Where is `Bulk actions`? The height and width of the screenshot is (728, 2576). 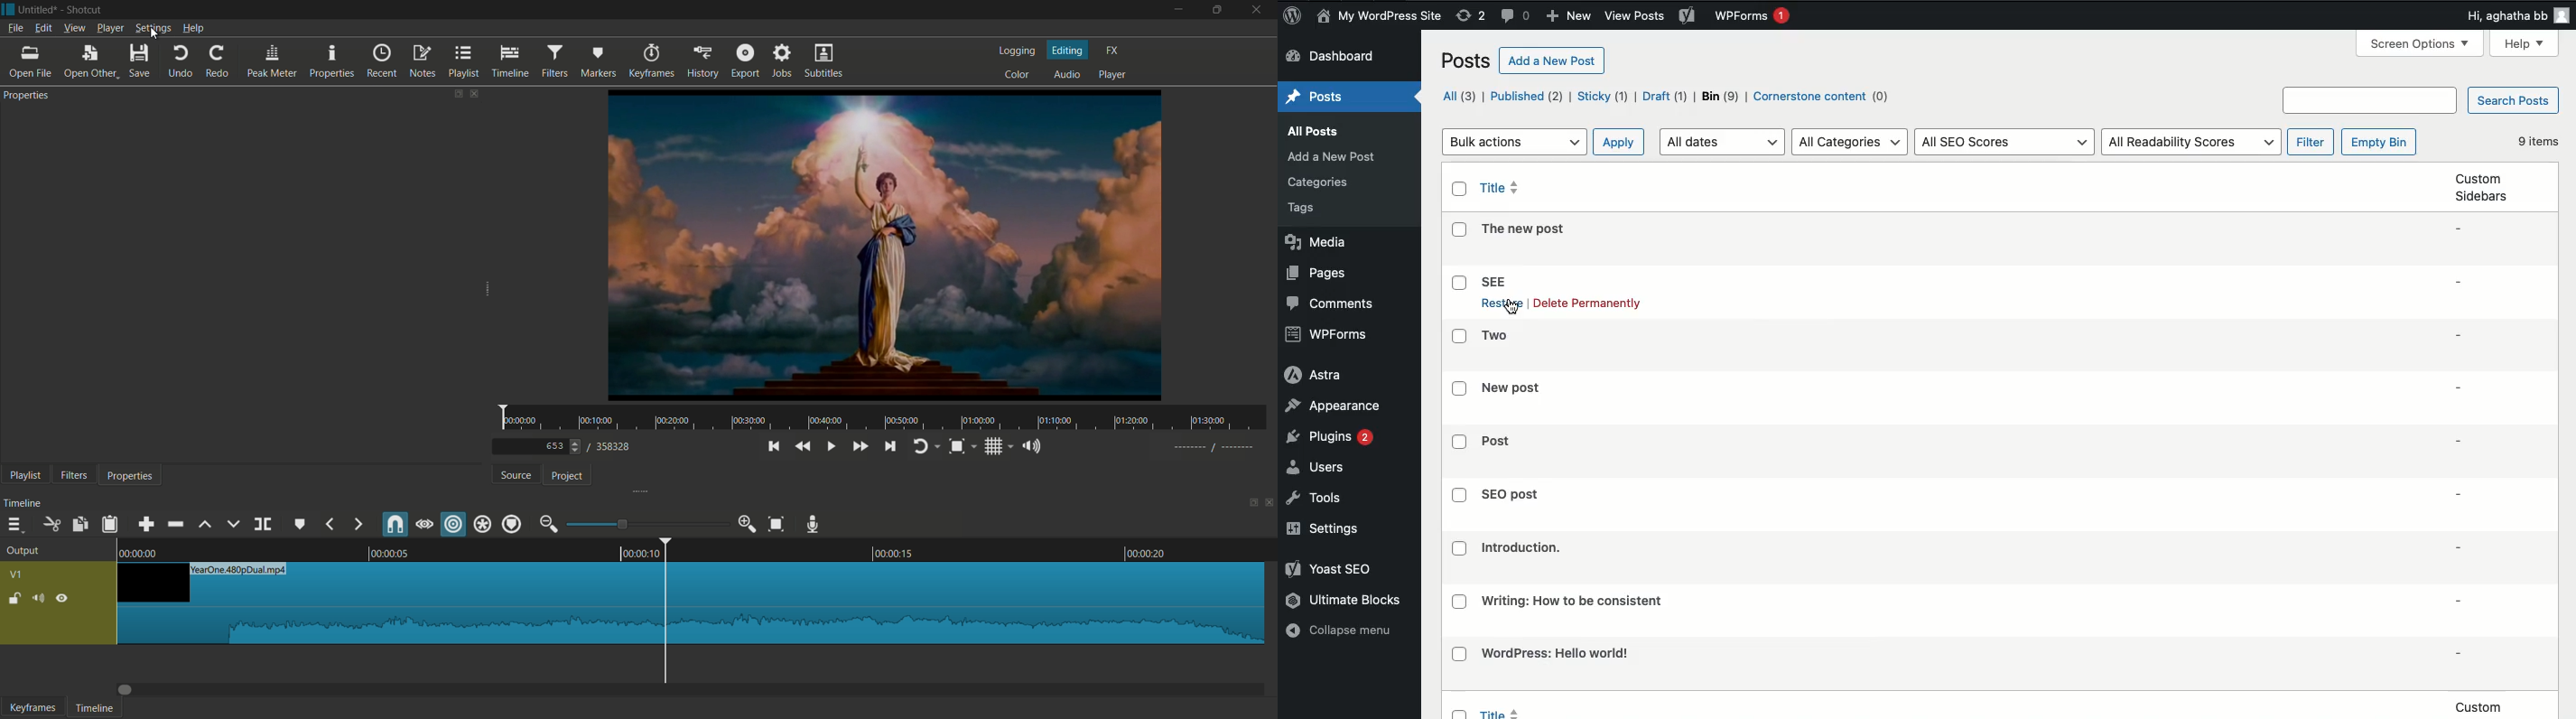
Bulk actions is located at coordinates (1513, 141).